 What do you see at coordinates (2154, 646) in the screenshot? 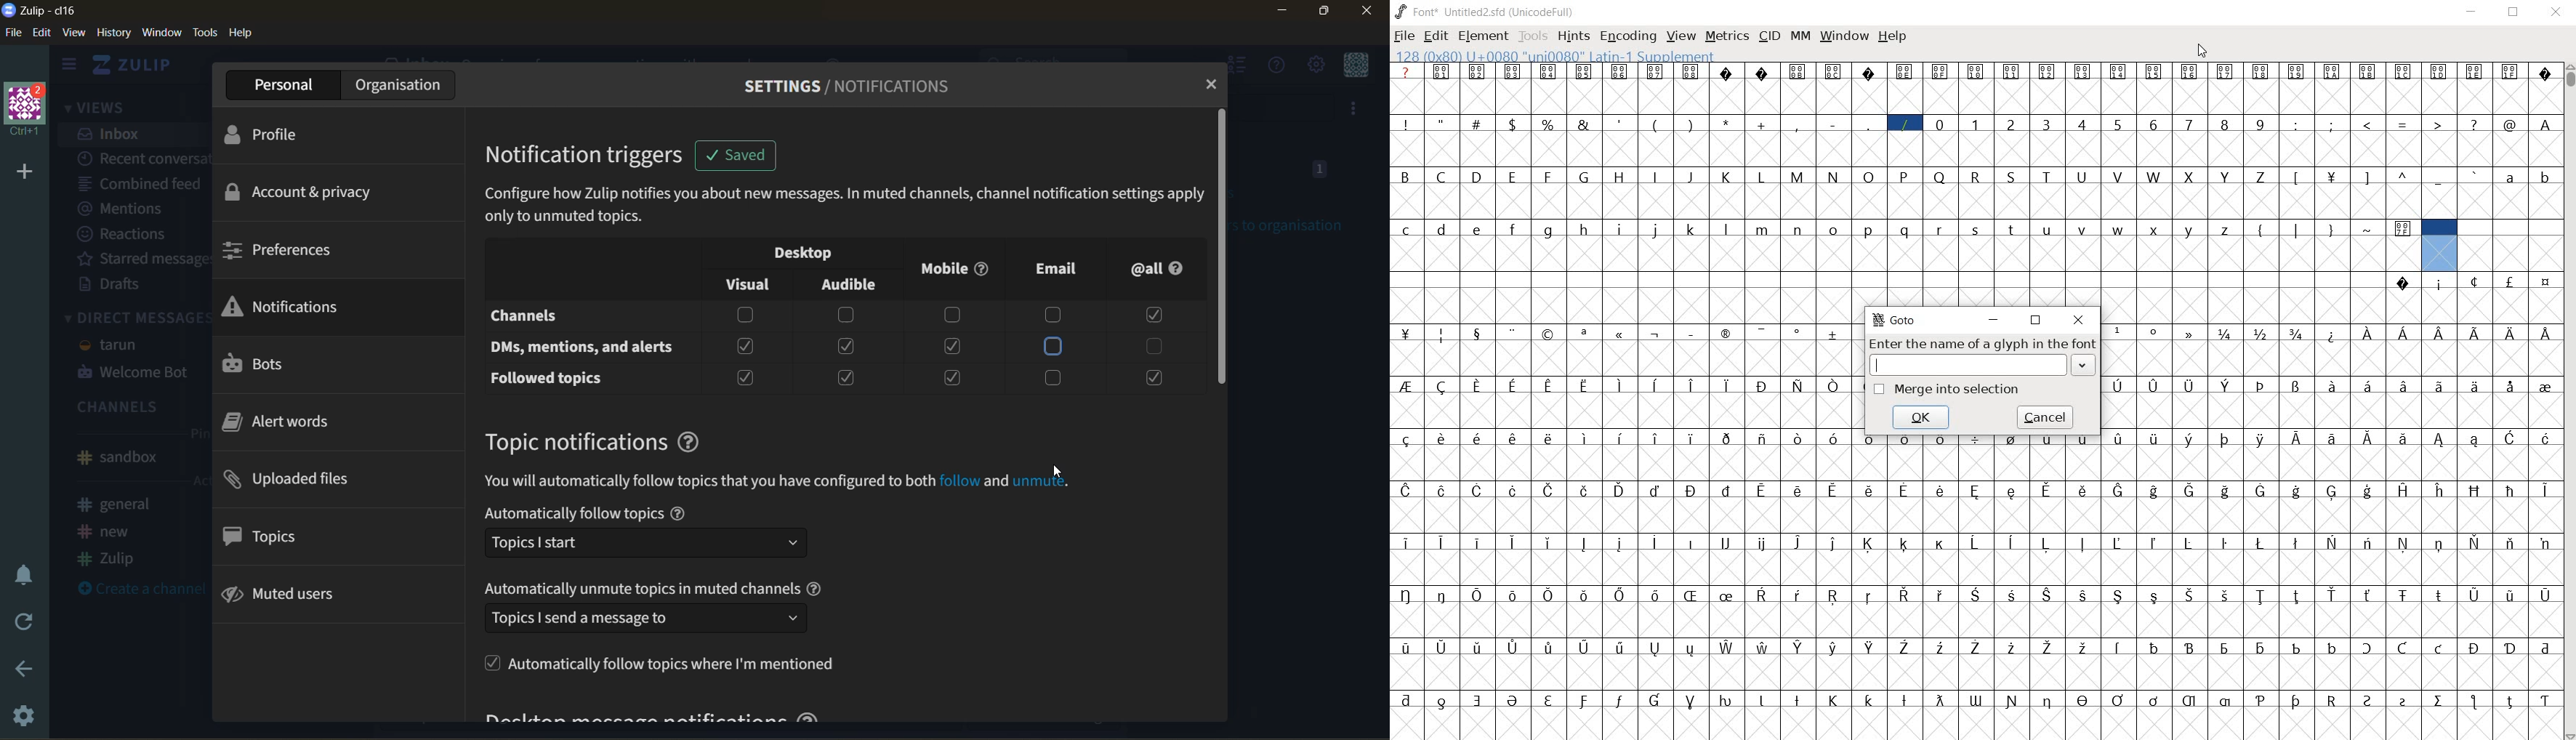
I see `Symbol` at bounding box center [2154, 646].